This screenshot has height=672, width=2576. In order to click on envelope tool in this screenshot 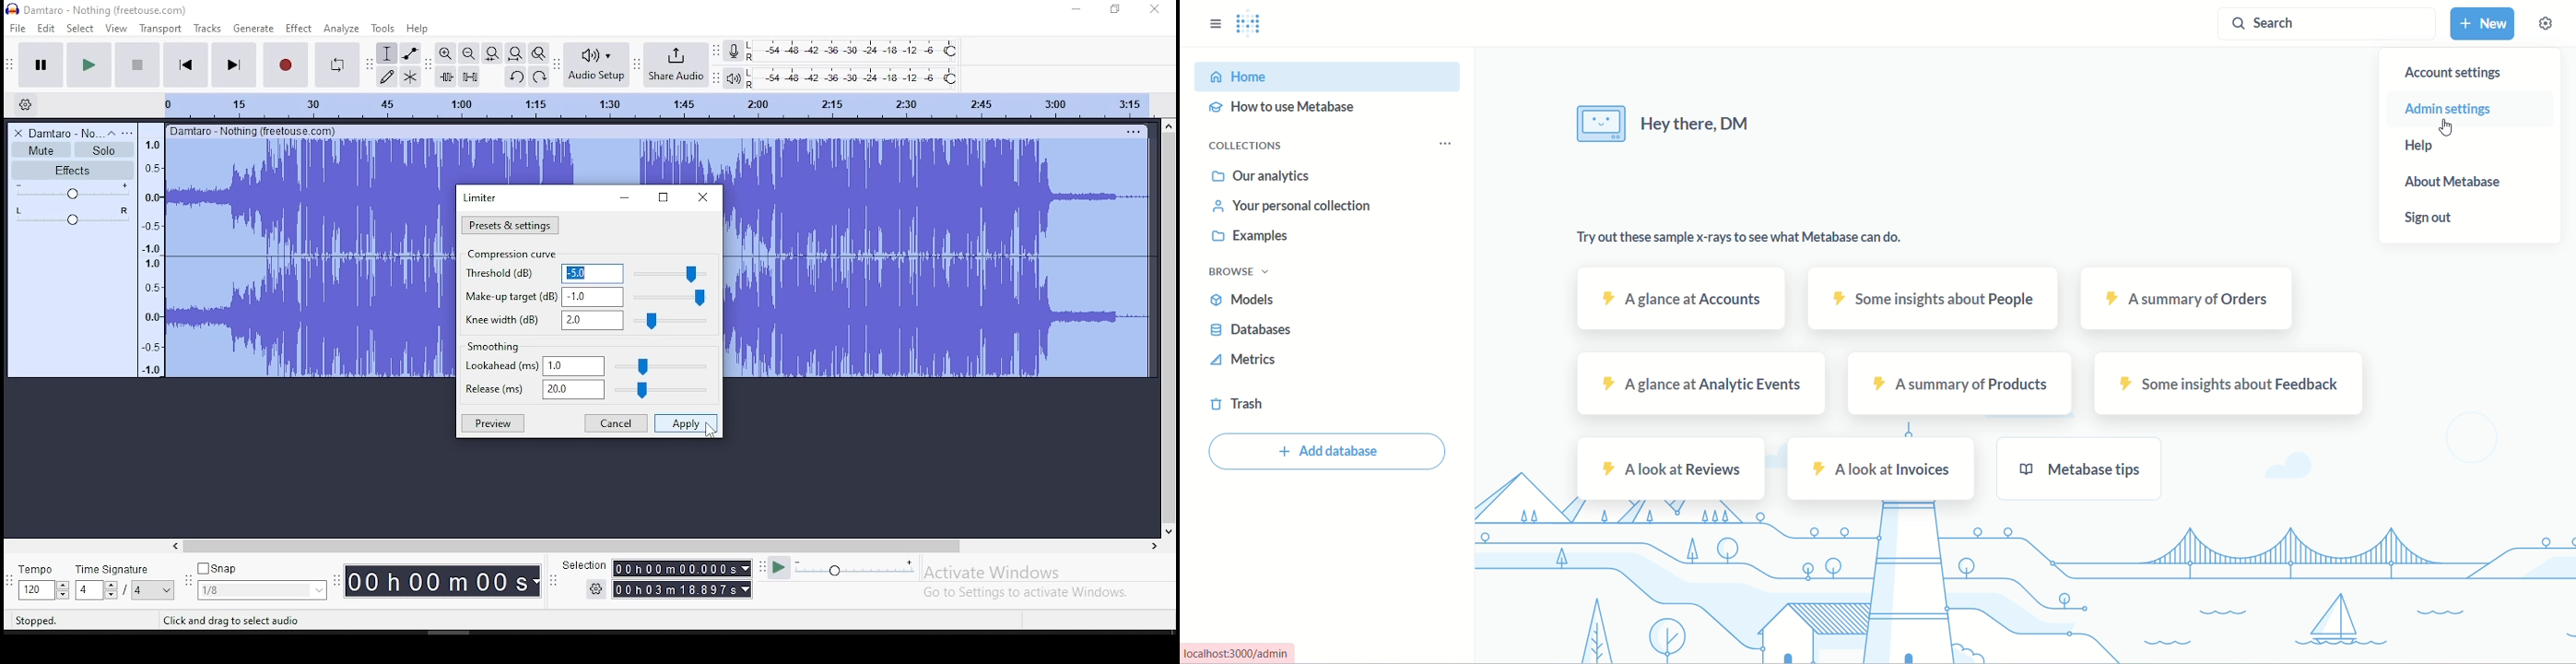, I will do `click(410, 53)`.